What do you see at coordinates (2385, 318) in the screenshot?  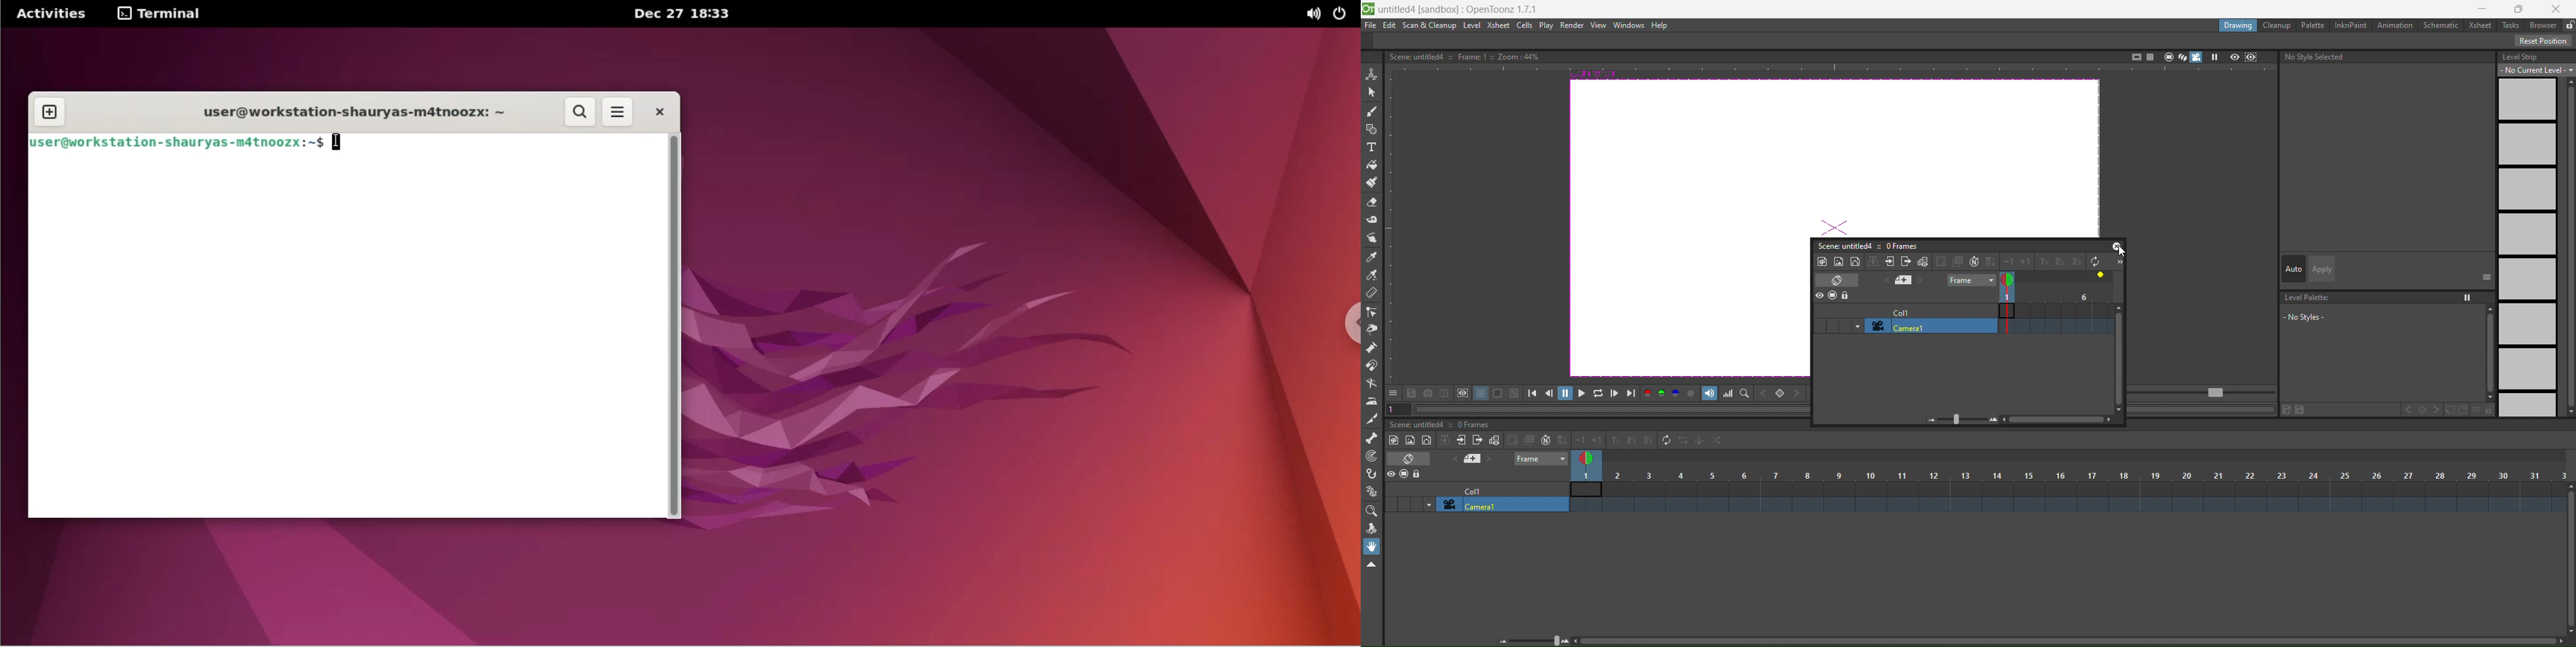 I see `level palette` at bounding box center [2385, 318].